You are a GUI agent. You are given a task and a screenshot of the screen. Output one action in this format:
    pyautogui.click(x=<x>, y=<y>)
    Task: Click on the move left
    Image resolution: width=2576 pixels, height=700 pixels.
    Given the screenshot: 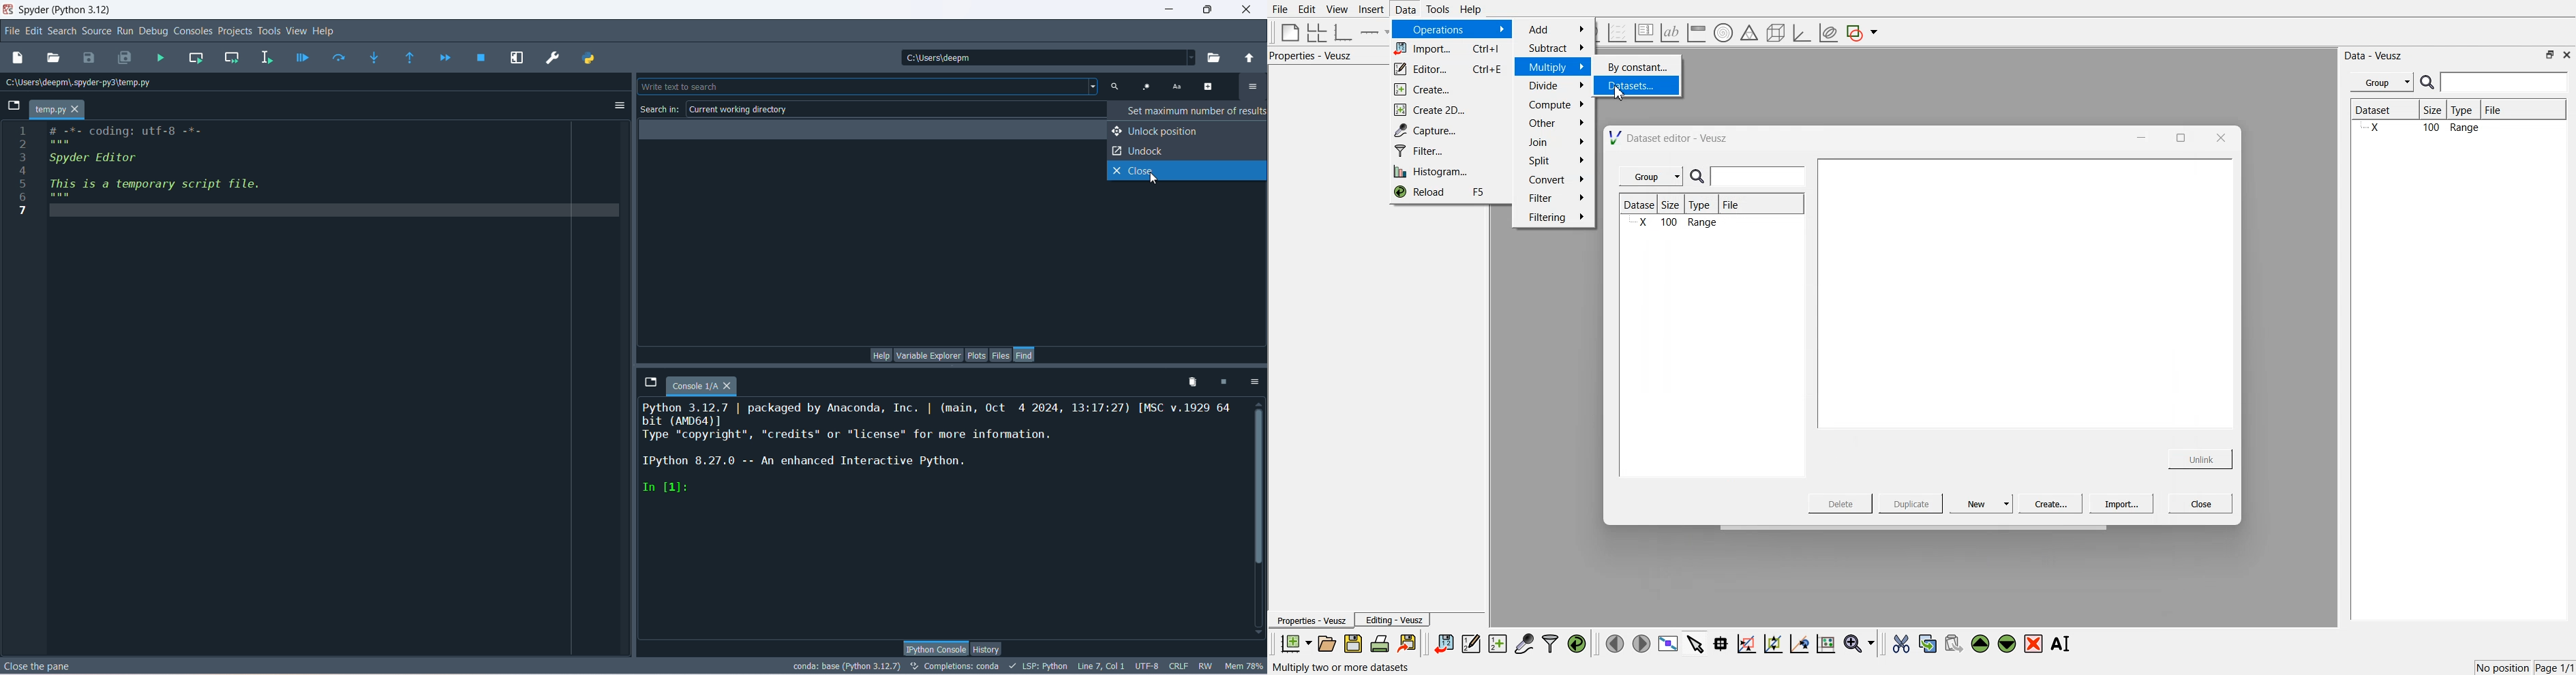 What is the action you would take?
    pyautogui.click(x=1615, y=643)
    